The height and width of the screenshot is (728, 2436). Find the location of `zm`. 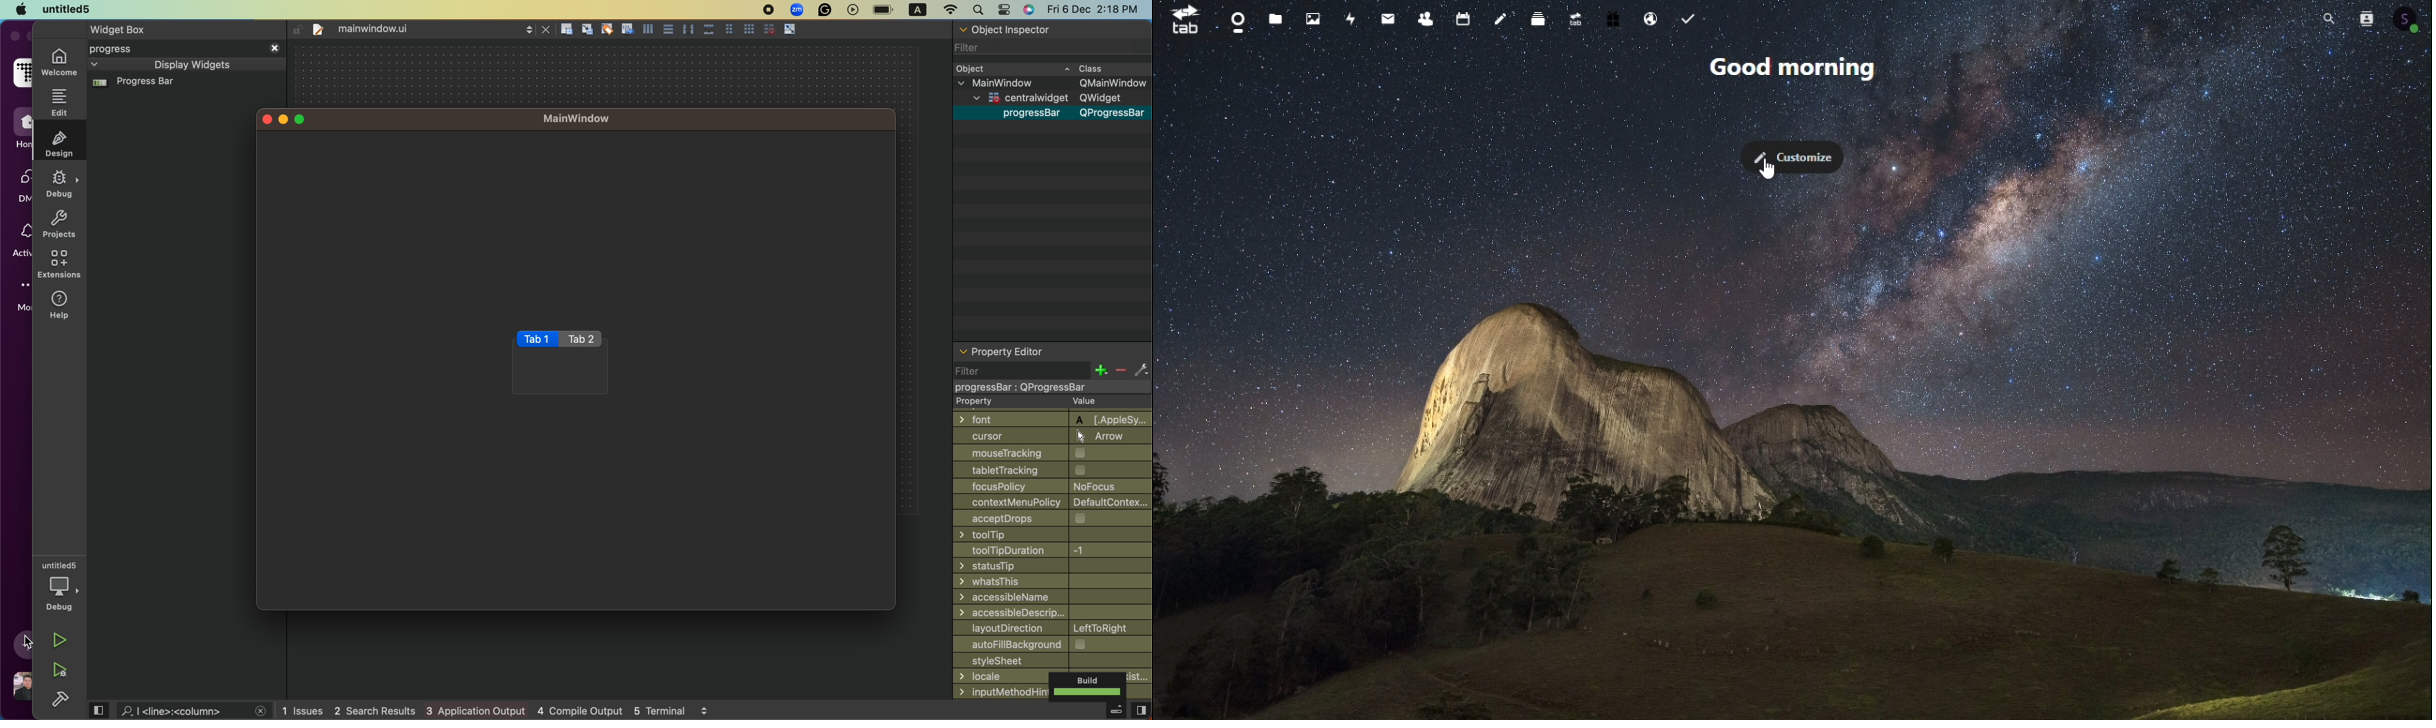

zm is located at coordinates (796, 9).